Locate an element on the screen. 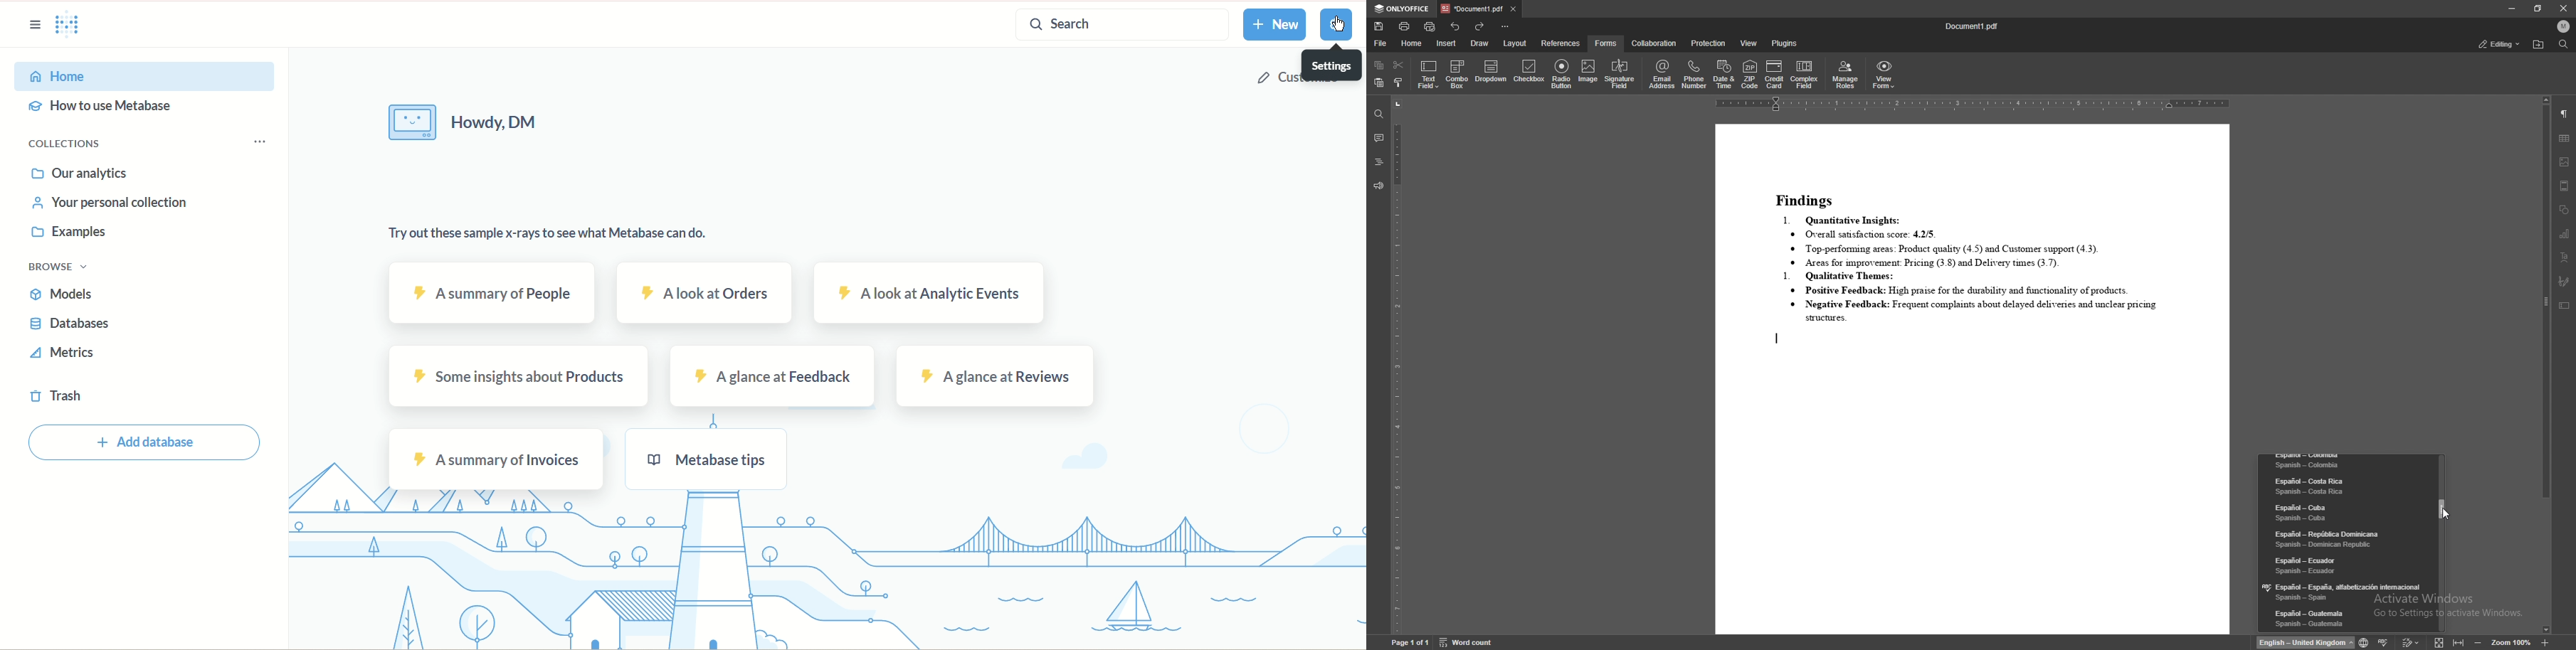 This screenshot has width=2576, height=672. cut is located at coordinates (1399, 65).